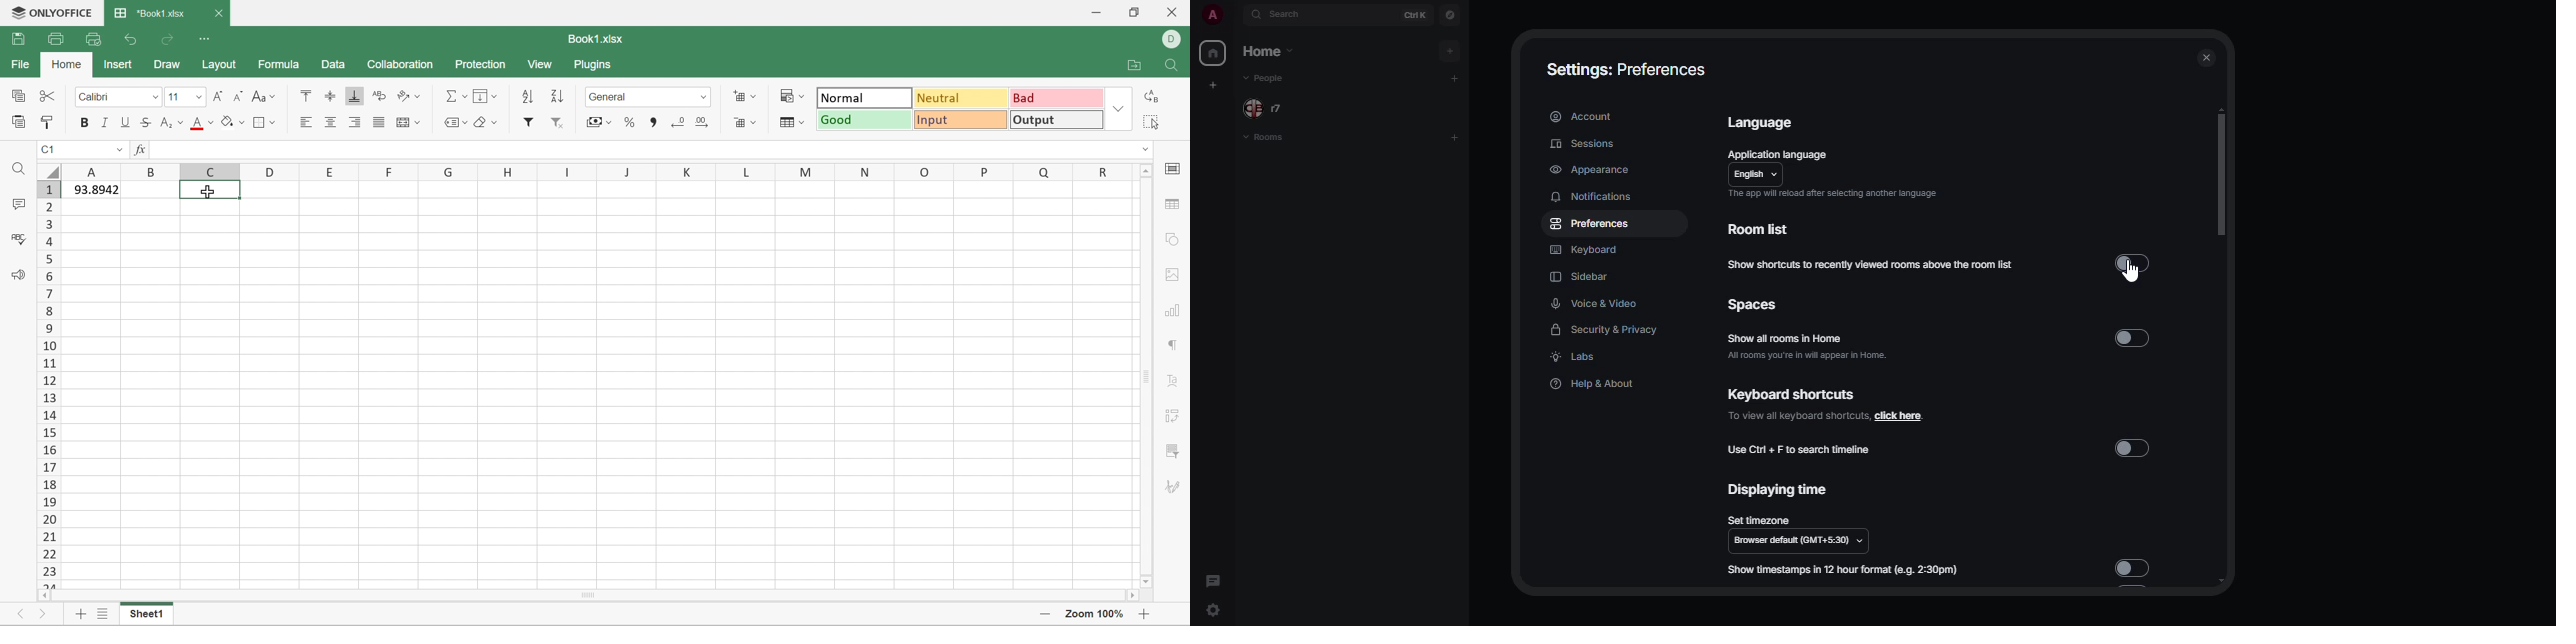  I want to click on 93.8942, so click(93, 188).